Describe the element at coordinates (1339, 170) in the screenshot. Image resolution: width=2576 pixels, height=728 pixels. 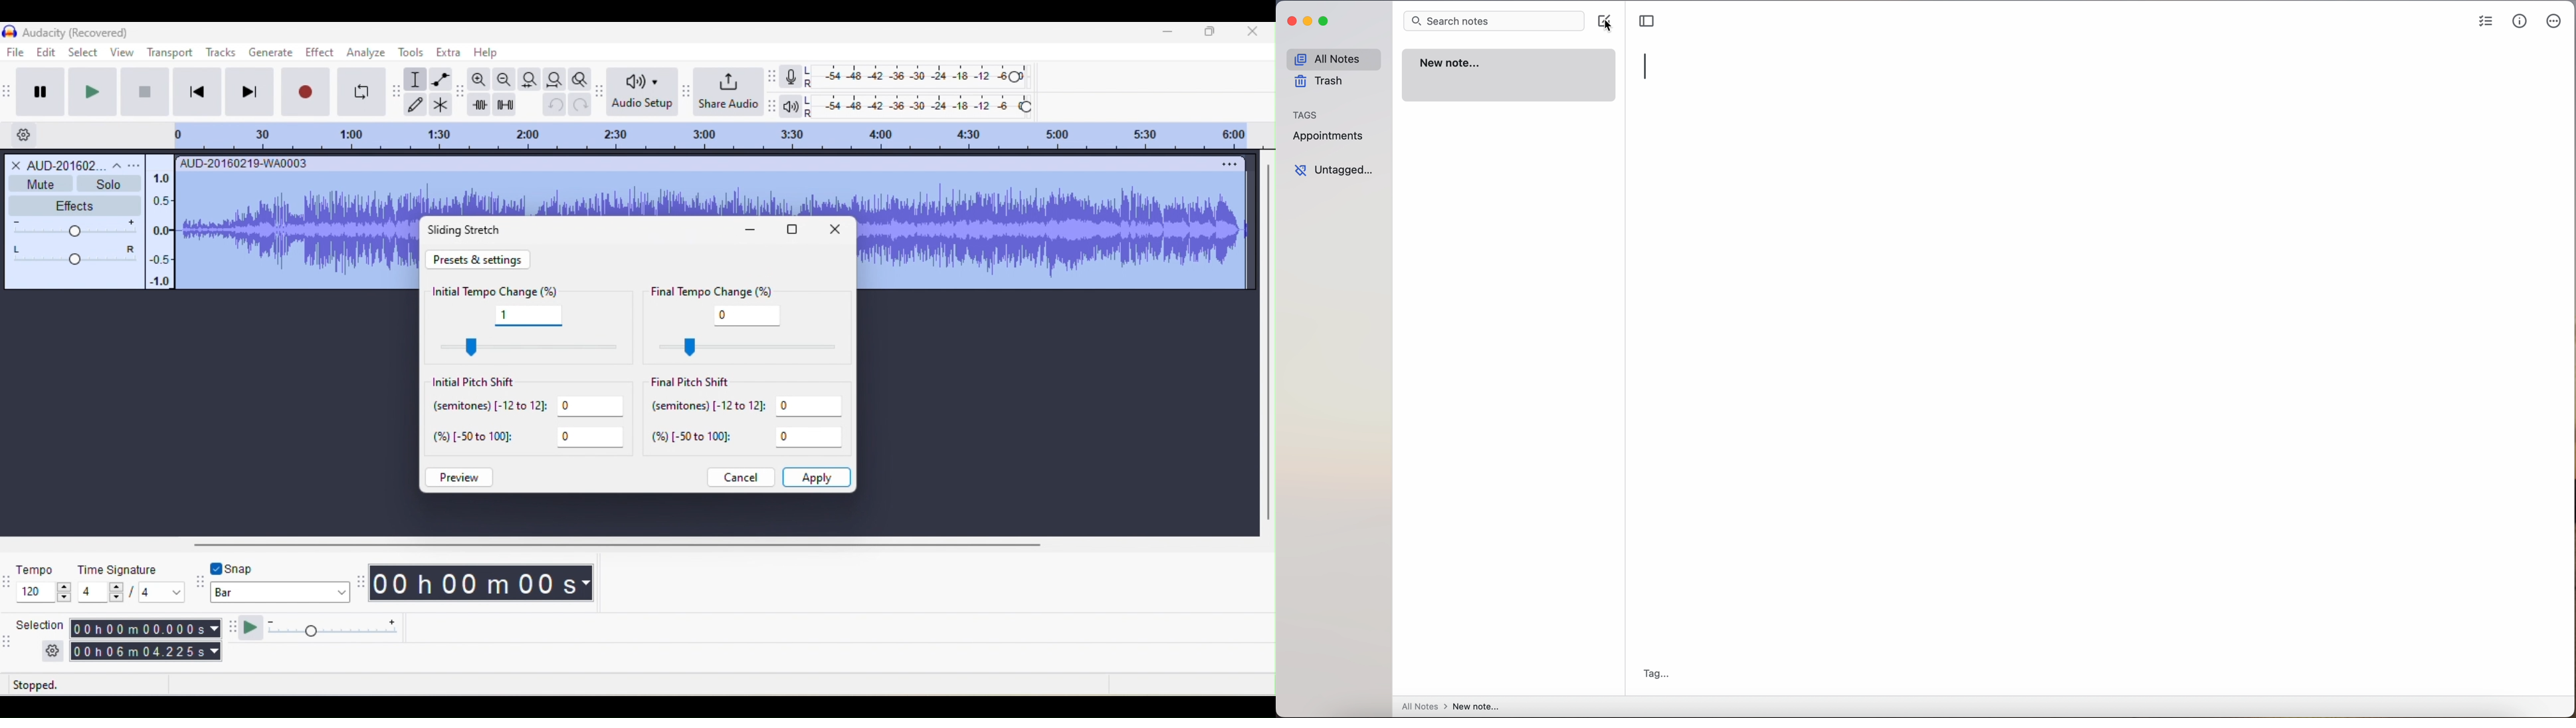
I see `untagged` at that location.